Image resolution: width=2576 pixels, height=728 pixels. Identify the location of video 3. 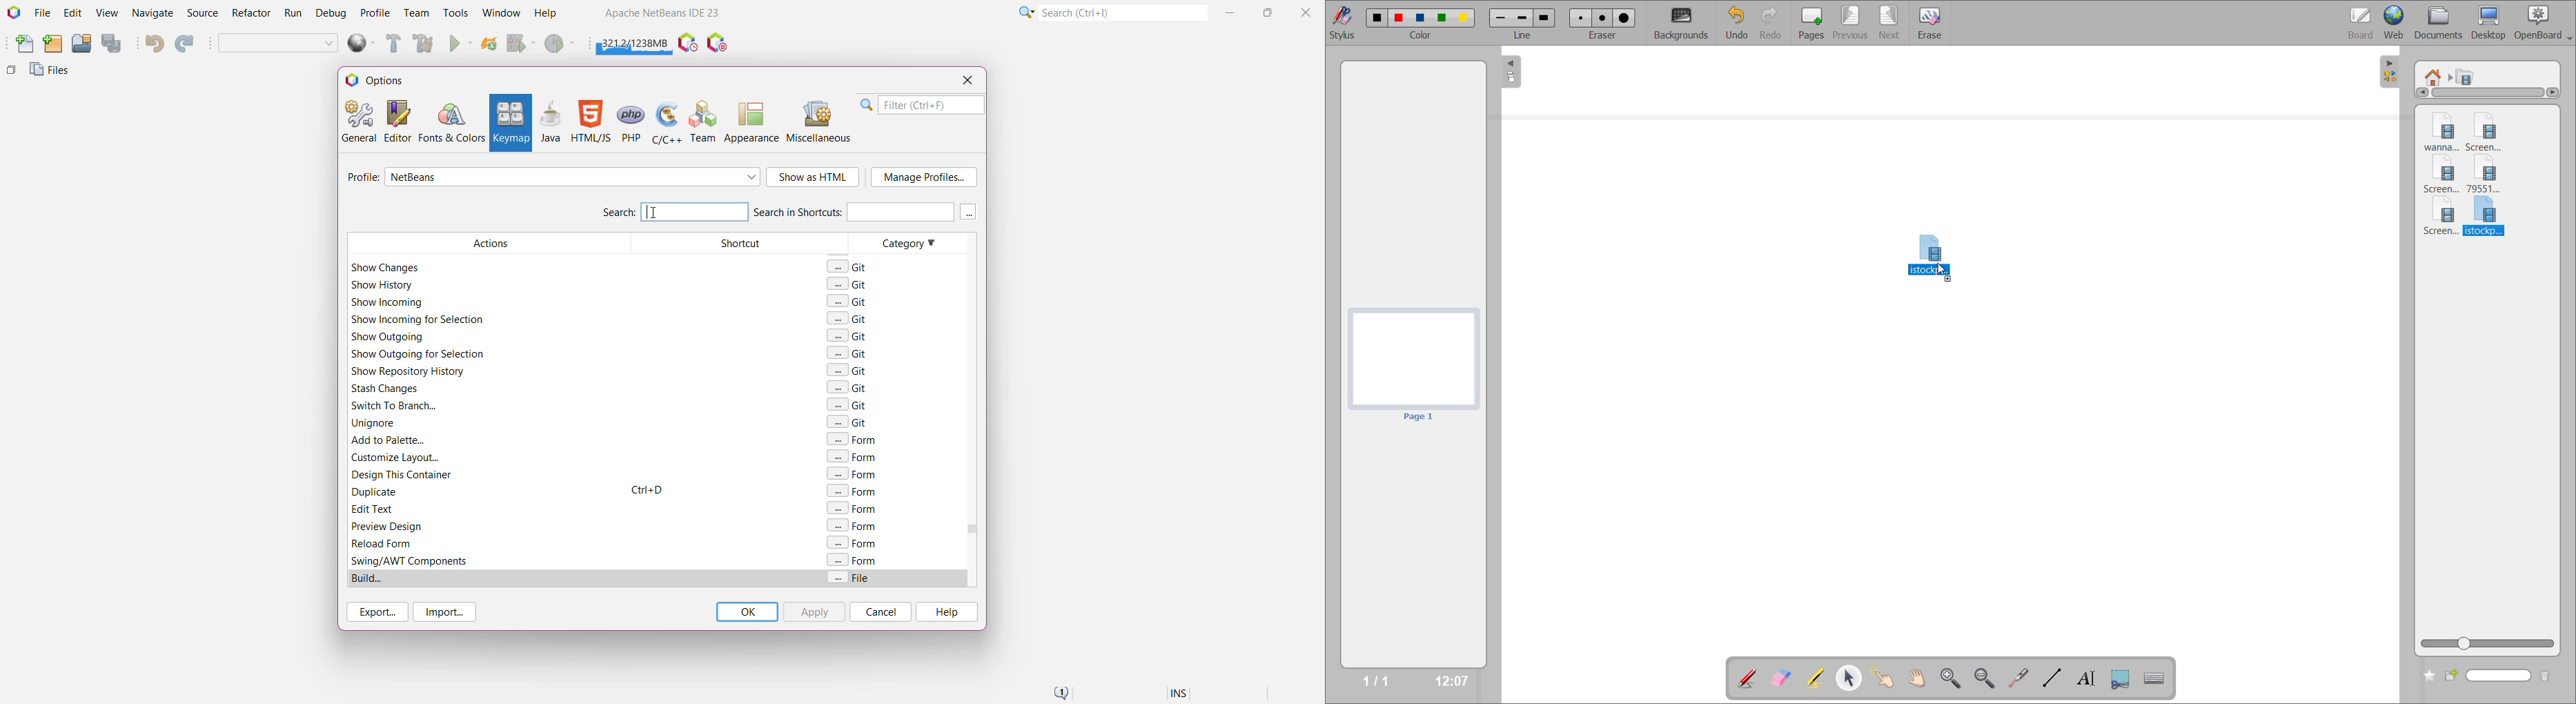
(2443, 175).